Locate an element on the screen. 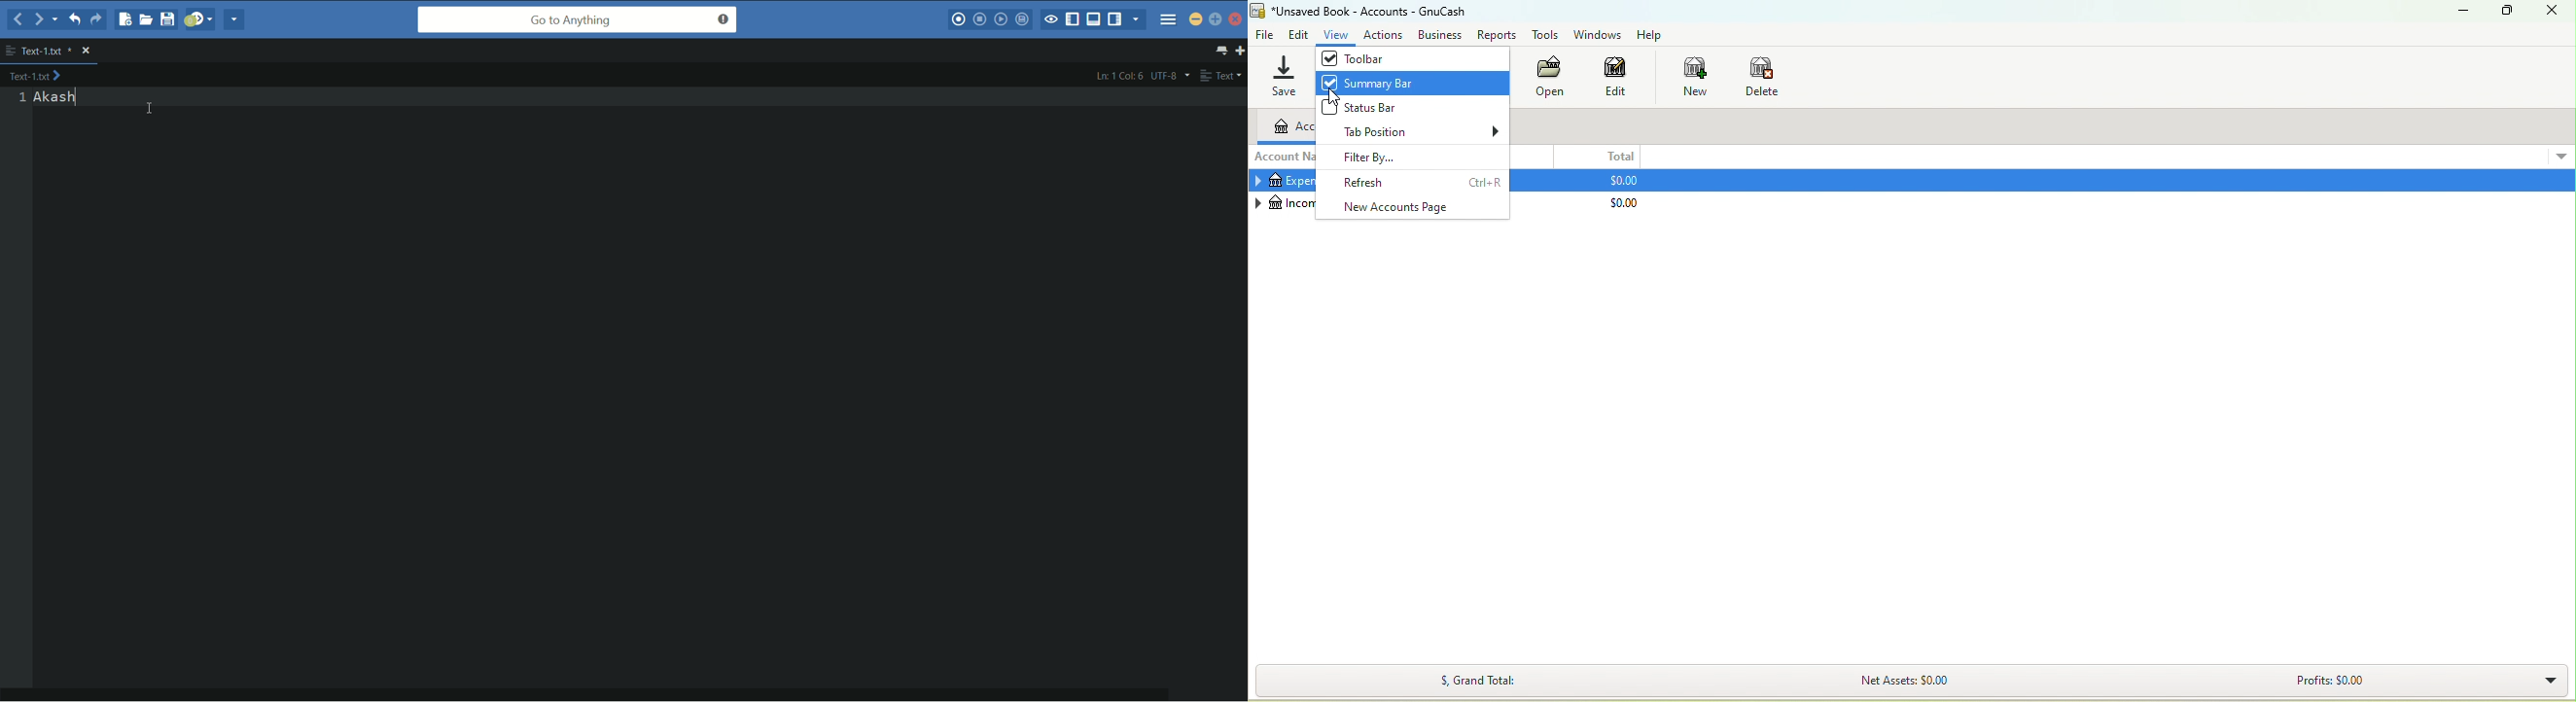 This screenshot has width=2576, height=728. Close is located at coordinates (2554, 13).